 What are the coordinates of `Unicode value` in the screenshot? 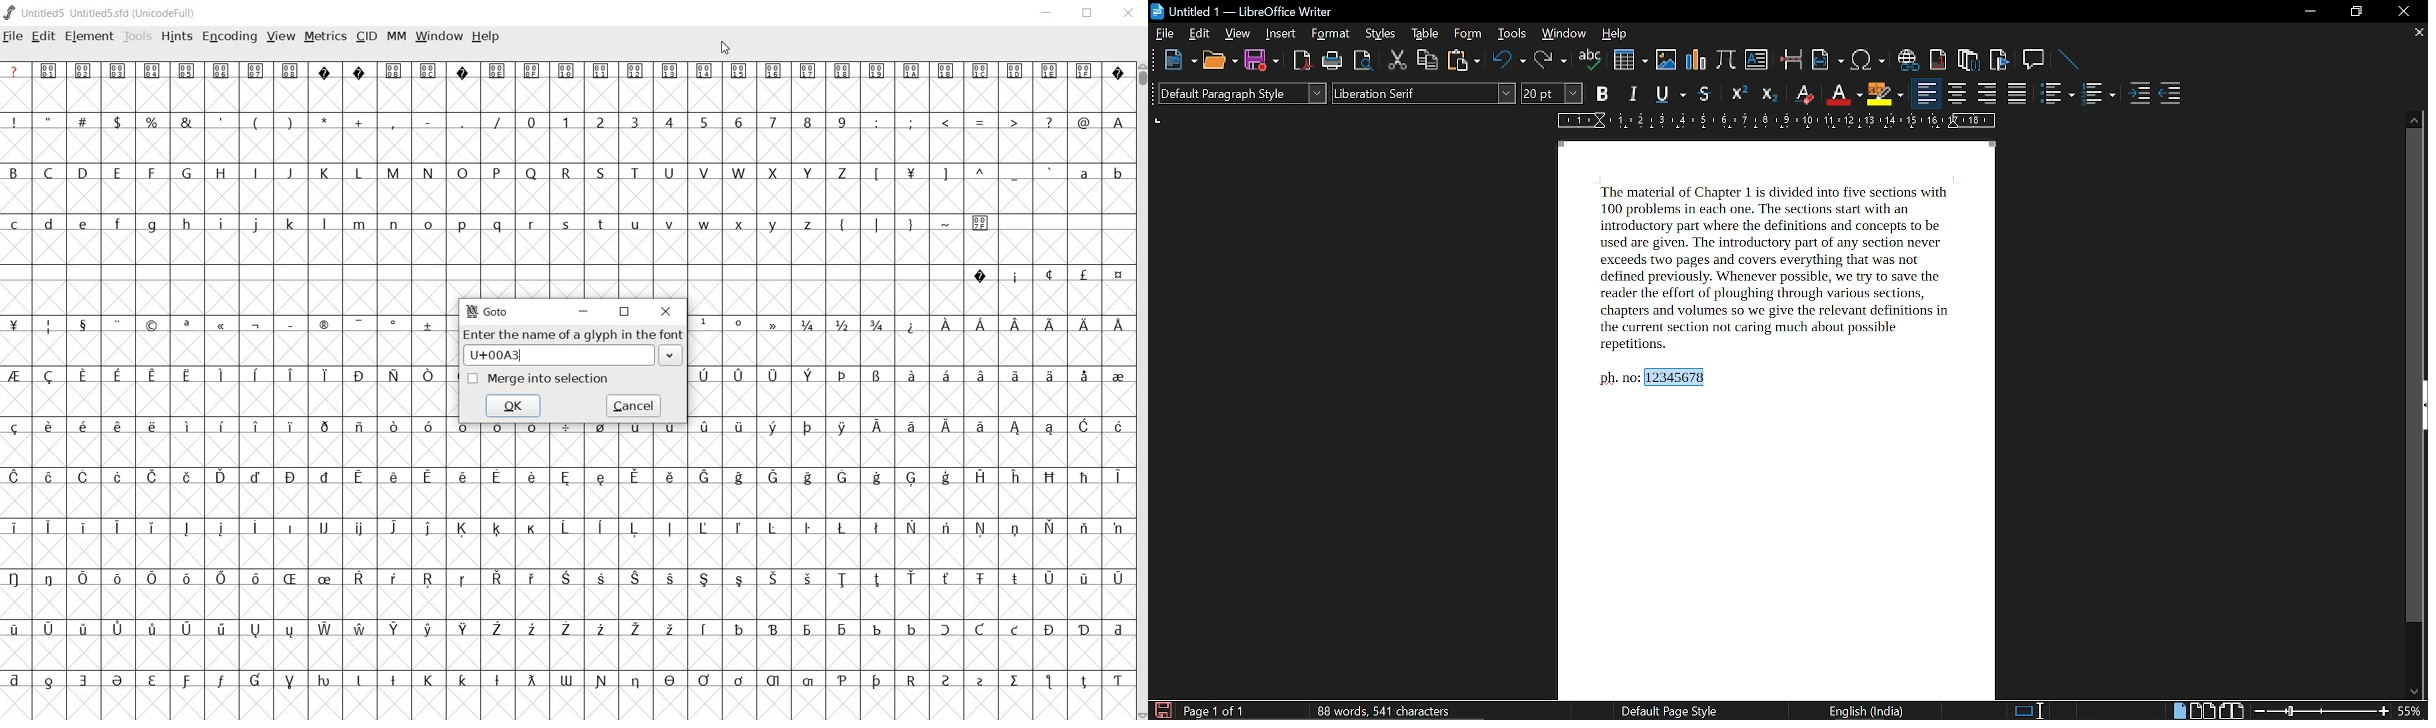 It's located at (559, 354).